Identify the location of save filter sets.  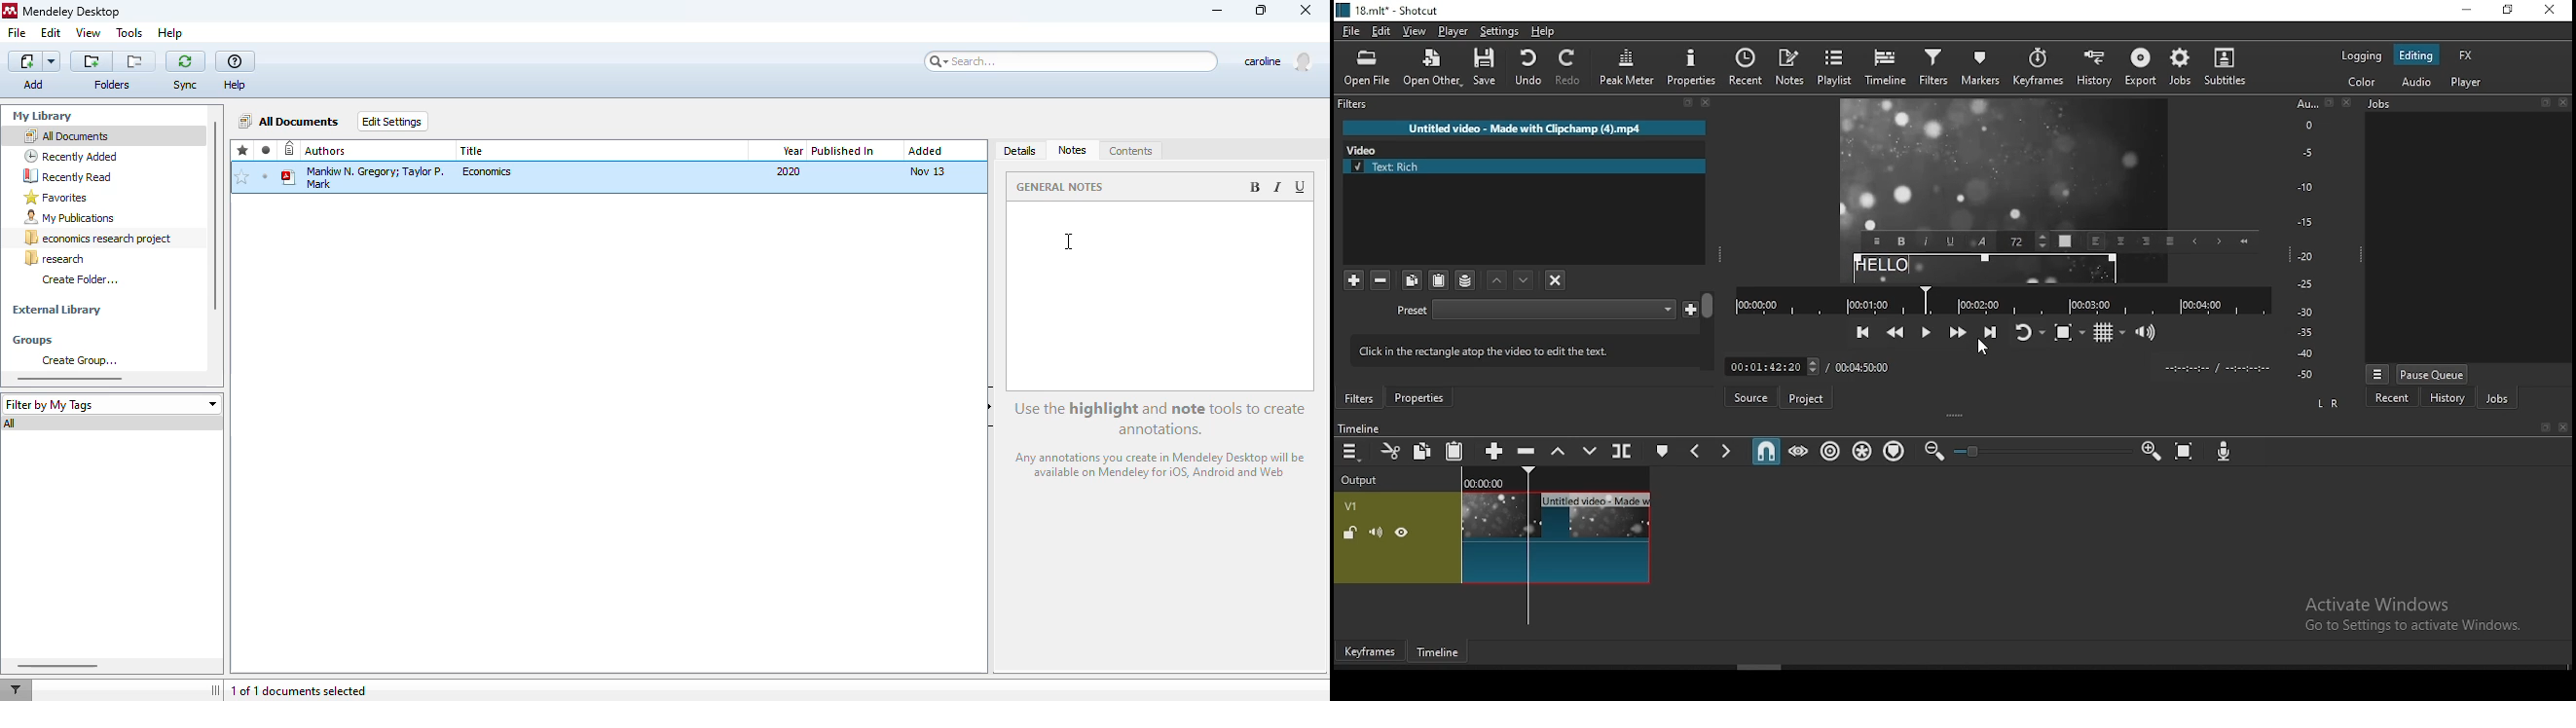
(1465, 279).